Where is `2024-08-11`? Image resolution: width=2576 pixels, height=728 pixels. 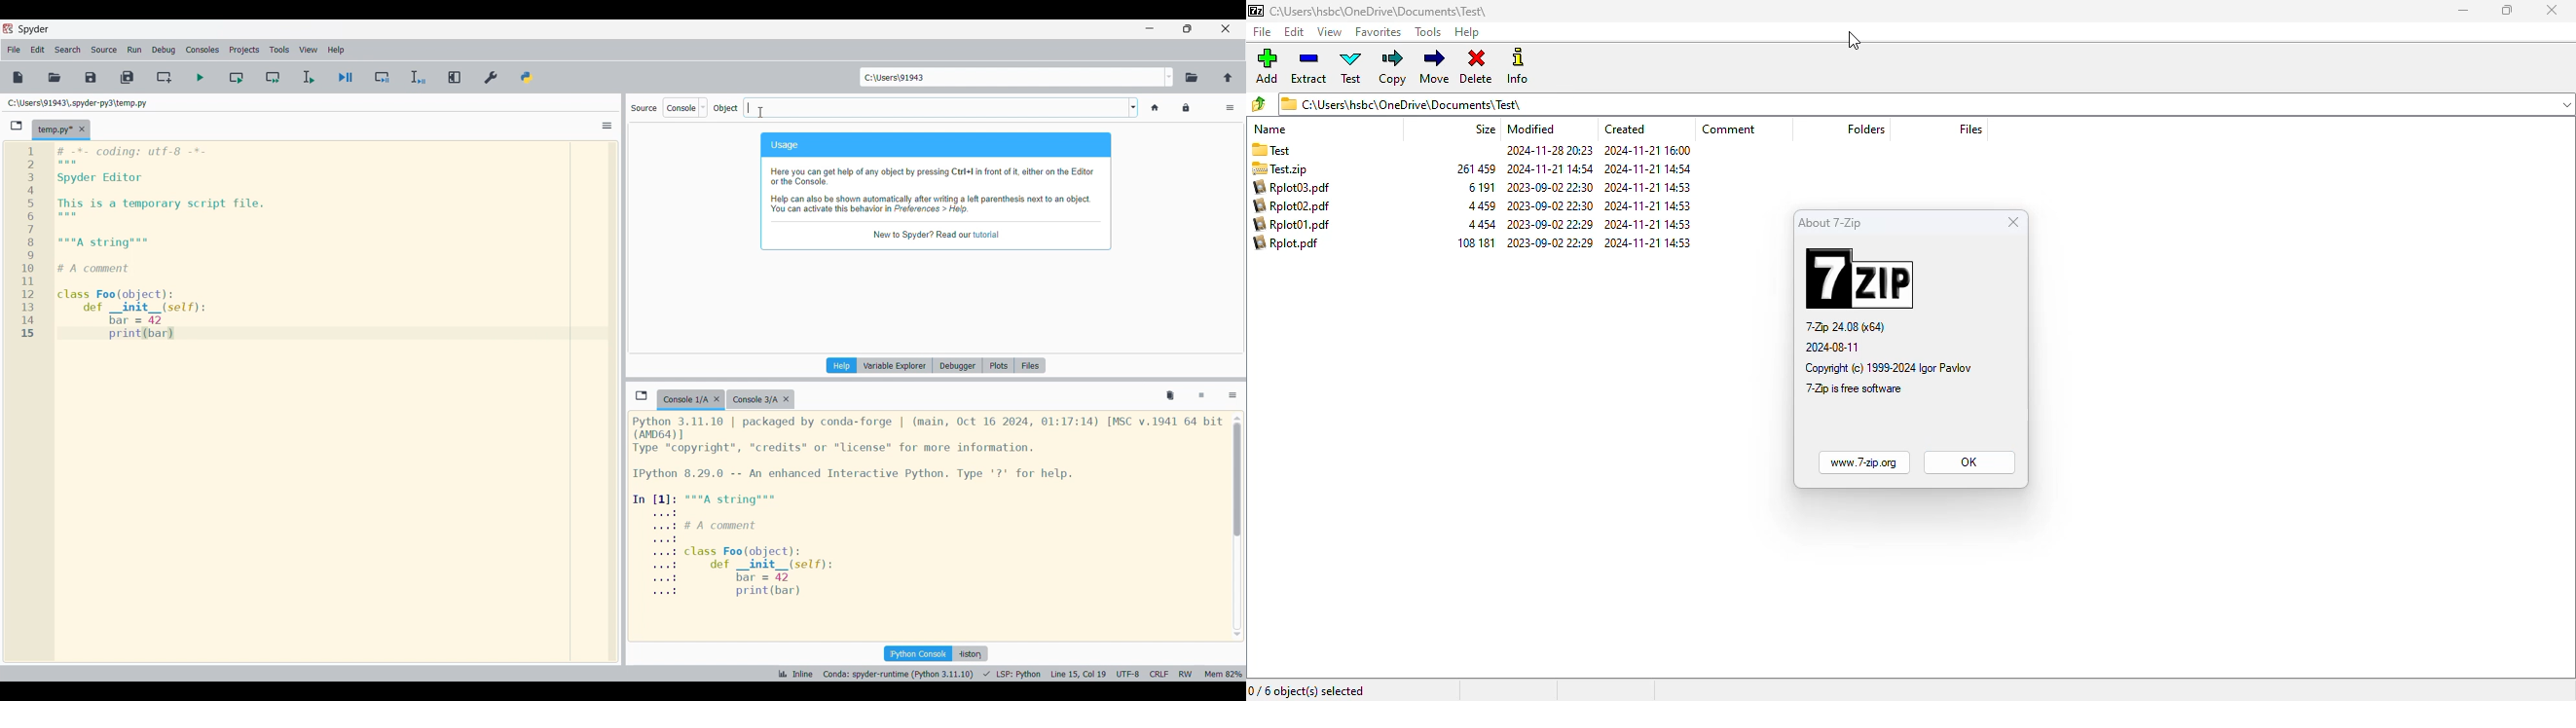 2024-08-11 is located at coordinates (1833, 348).